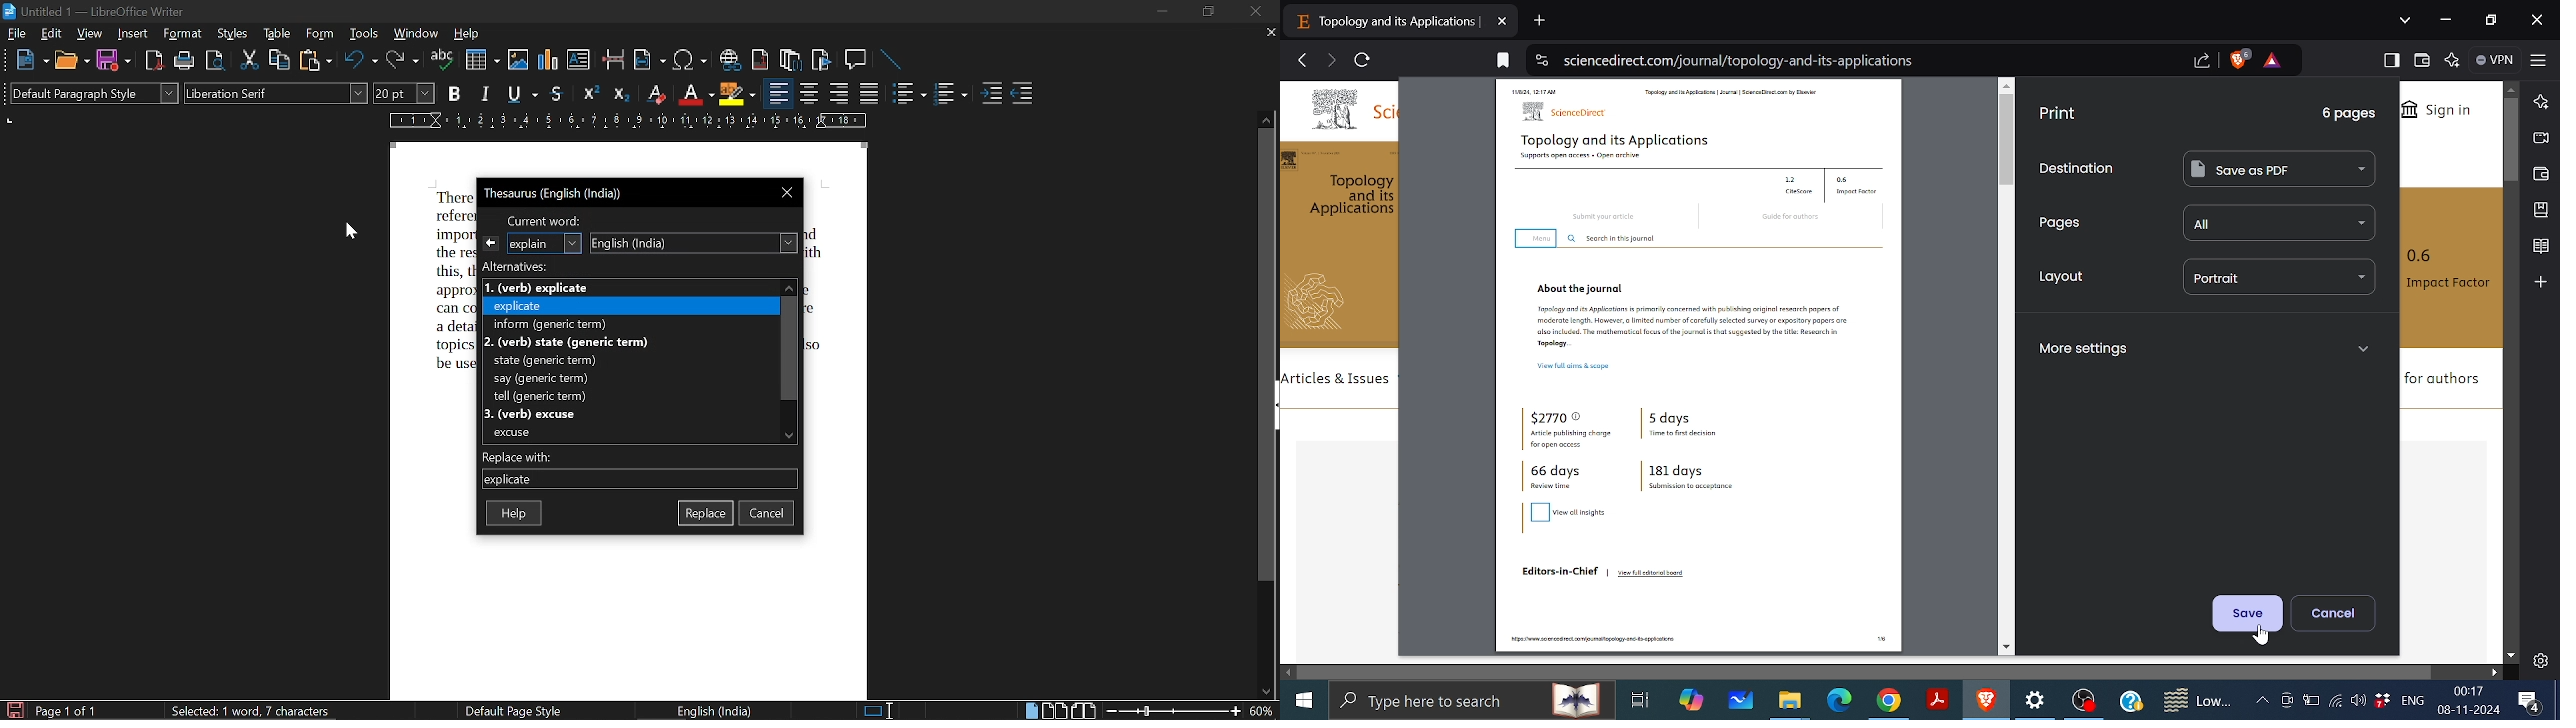 This screenshot has height=728, width=2576. Describe the element at coordinates (578, 60) in the screenshot. I see `insert text` at that location.